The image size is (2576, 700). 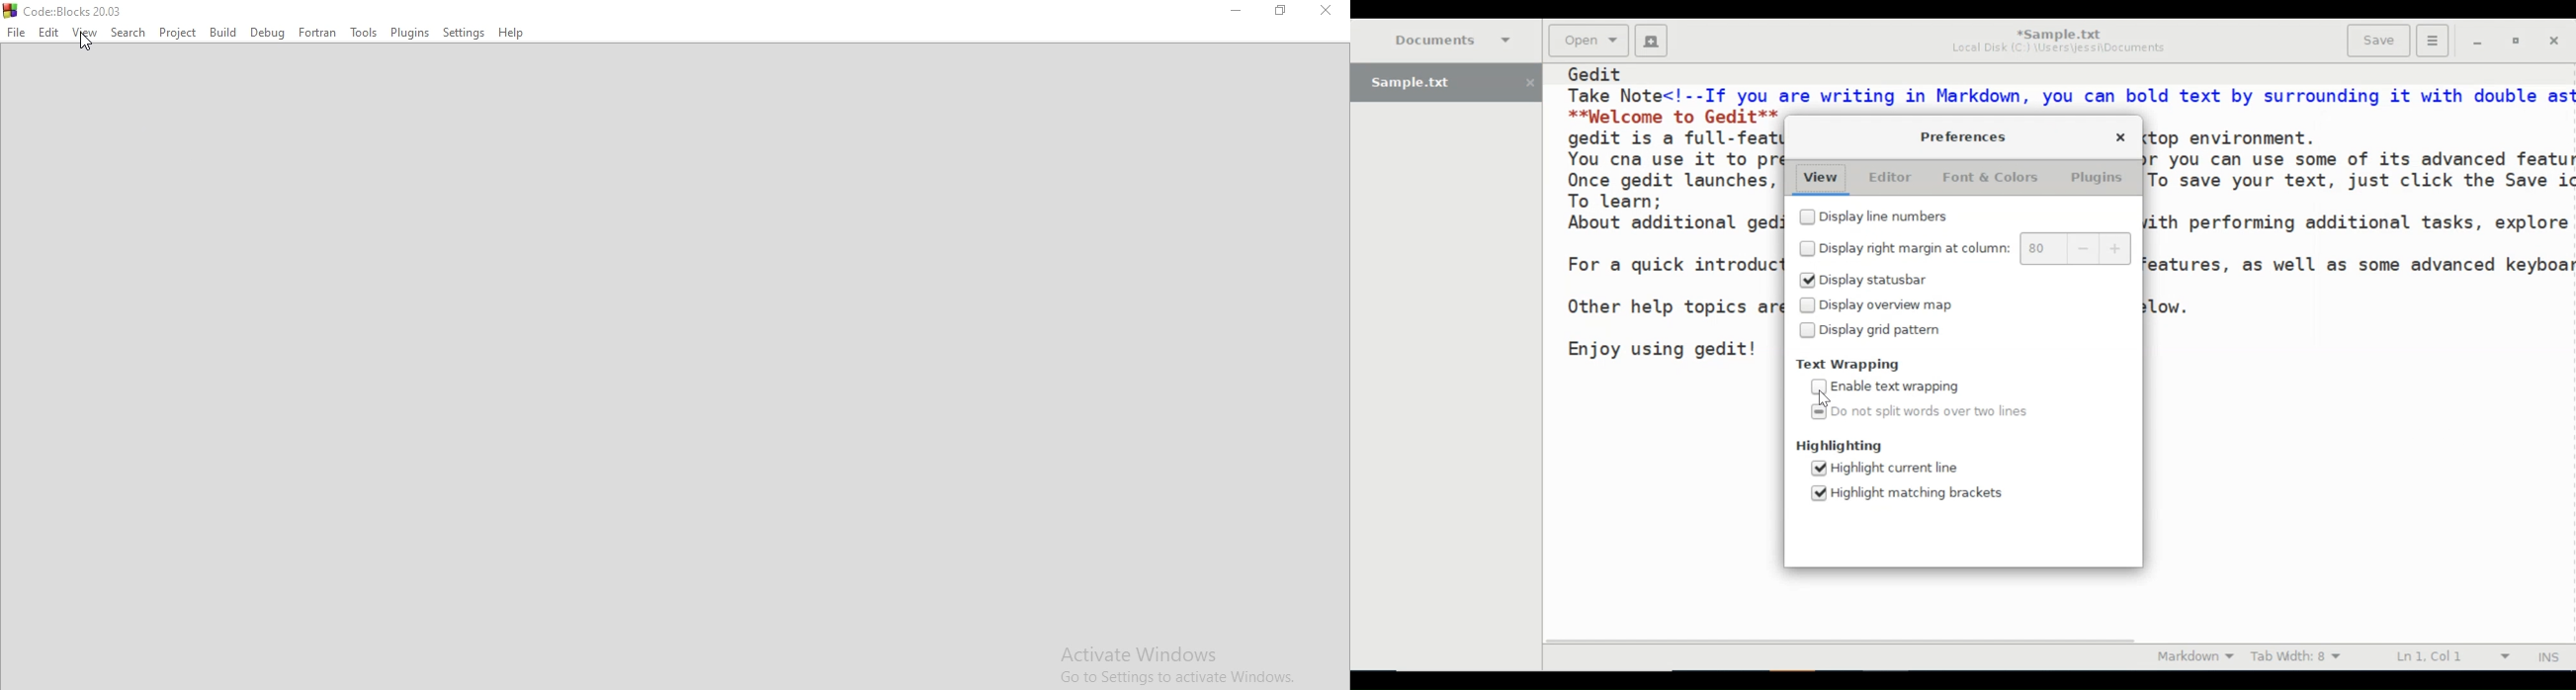 What do you see at coordinates (2433, 40) in the screenshot?
I see `Application menu` at bounding box center [2433, 40].